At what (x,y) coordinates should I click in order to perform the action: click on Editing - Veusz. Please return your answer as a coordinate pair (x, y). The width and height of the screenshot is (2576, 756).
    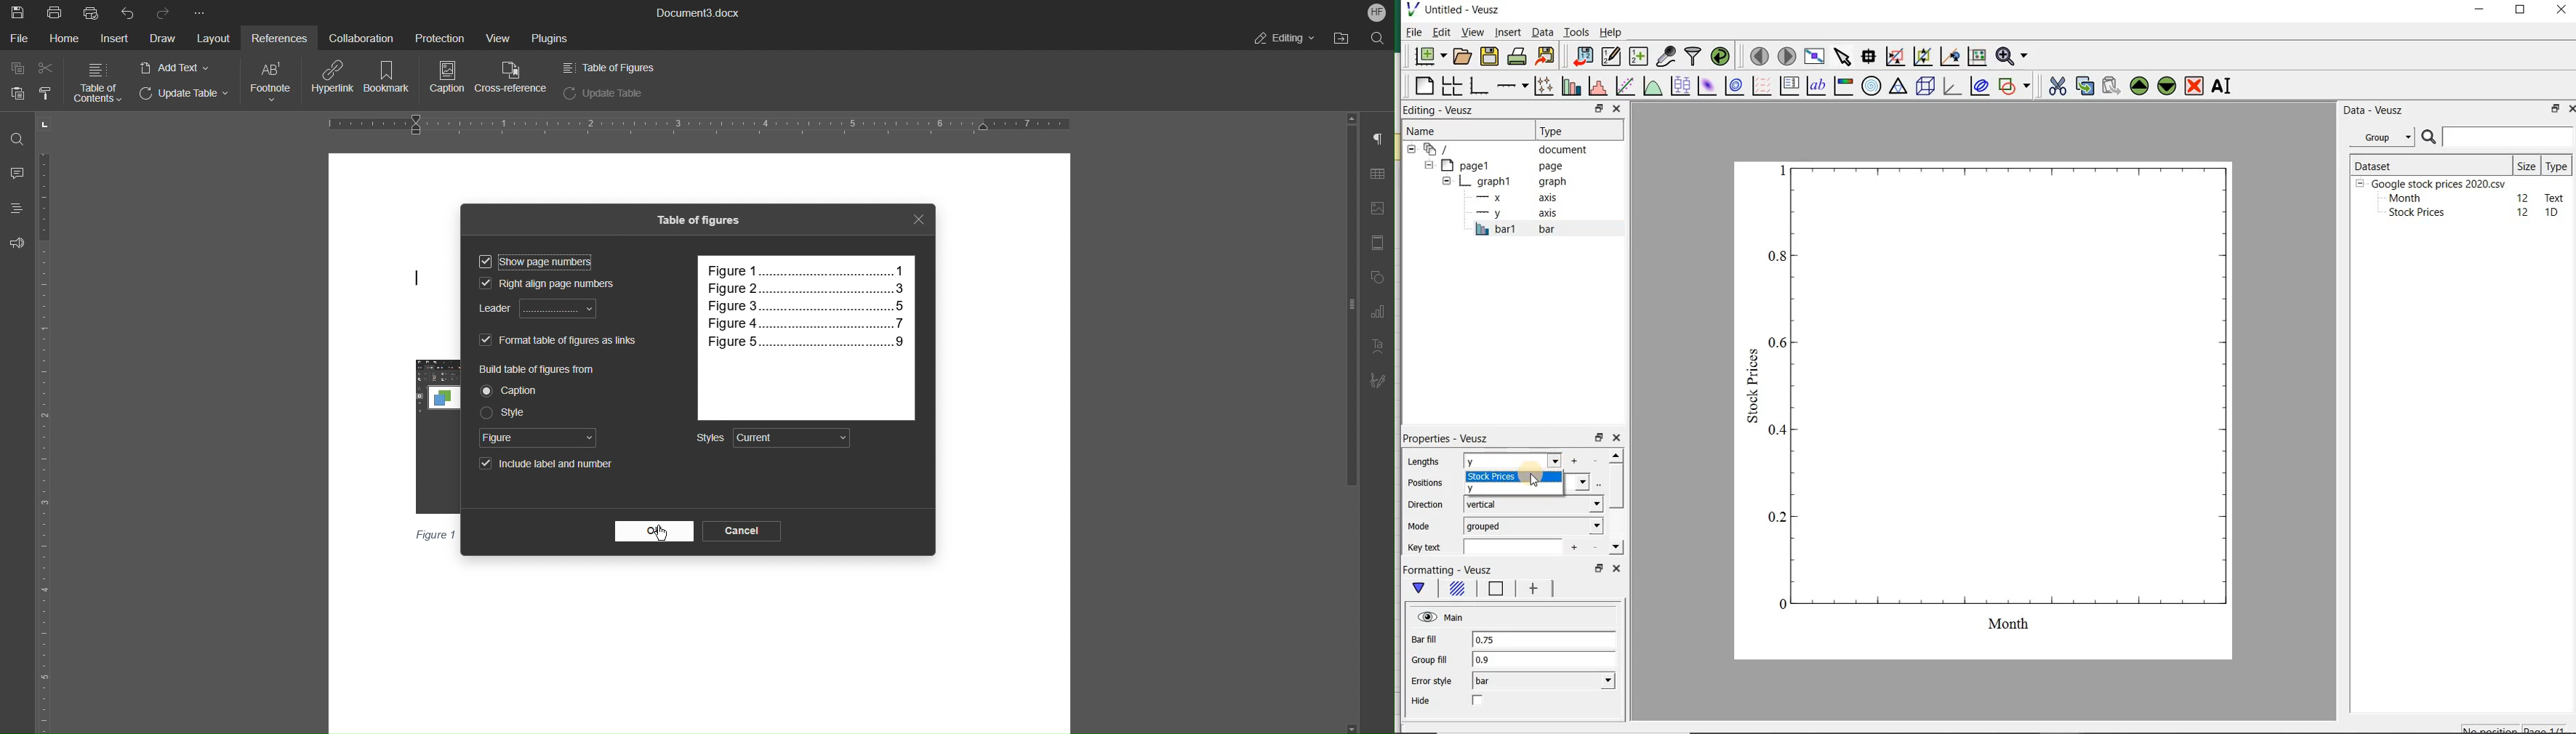
    Looking at the image, I should click on (1440, 110).